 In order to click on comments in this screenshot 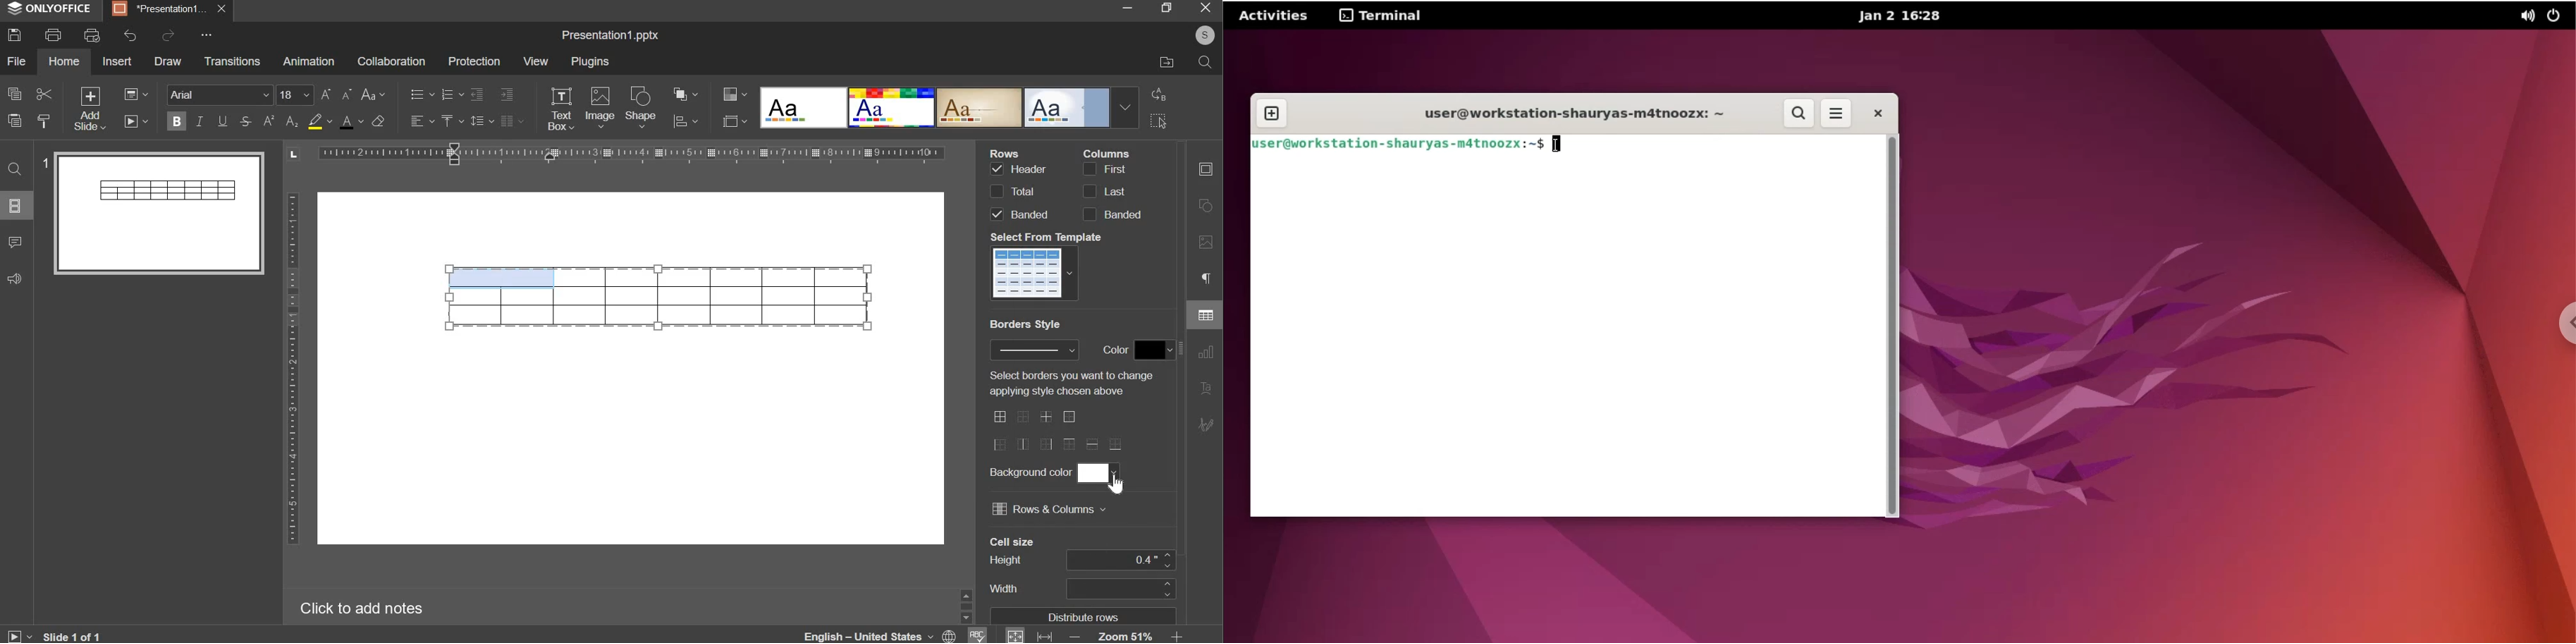, I will do `click(15, 242)`.